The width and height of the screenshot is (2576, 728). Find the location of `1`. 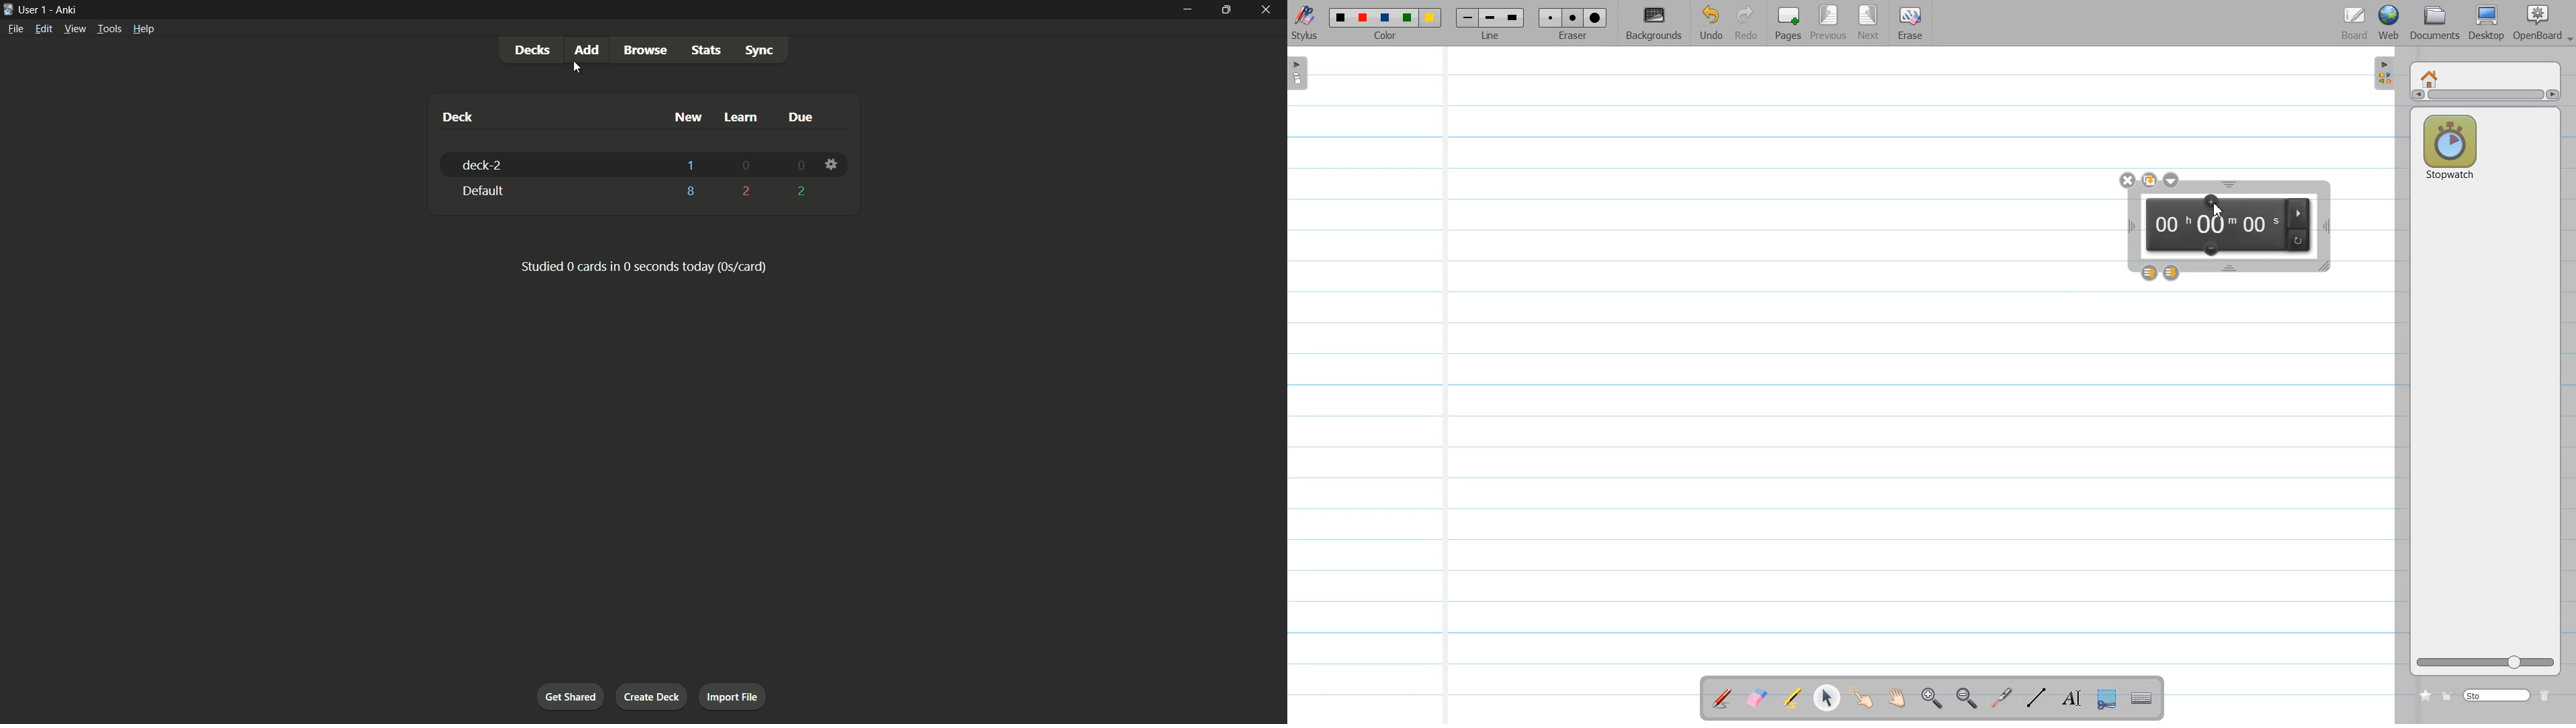

1 is located at coordinates (691, 165).